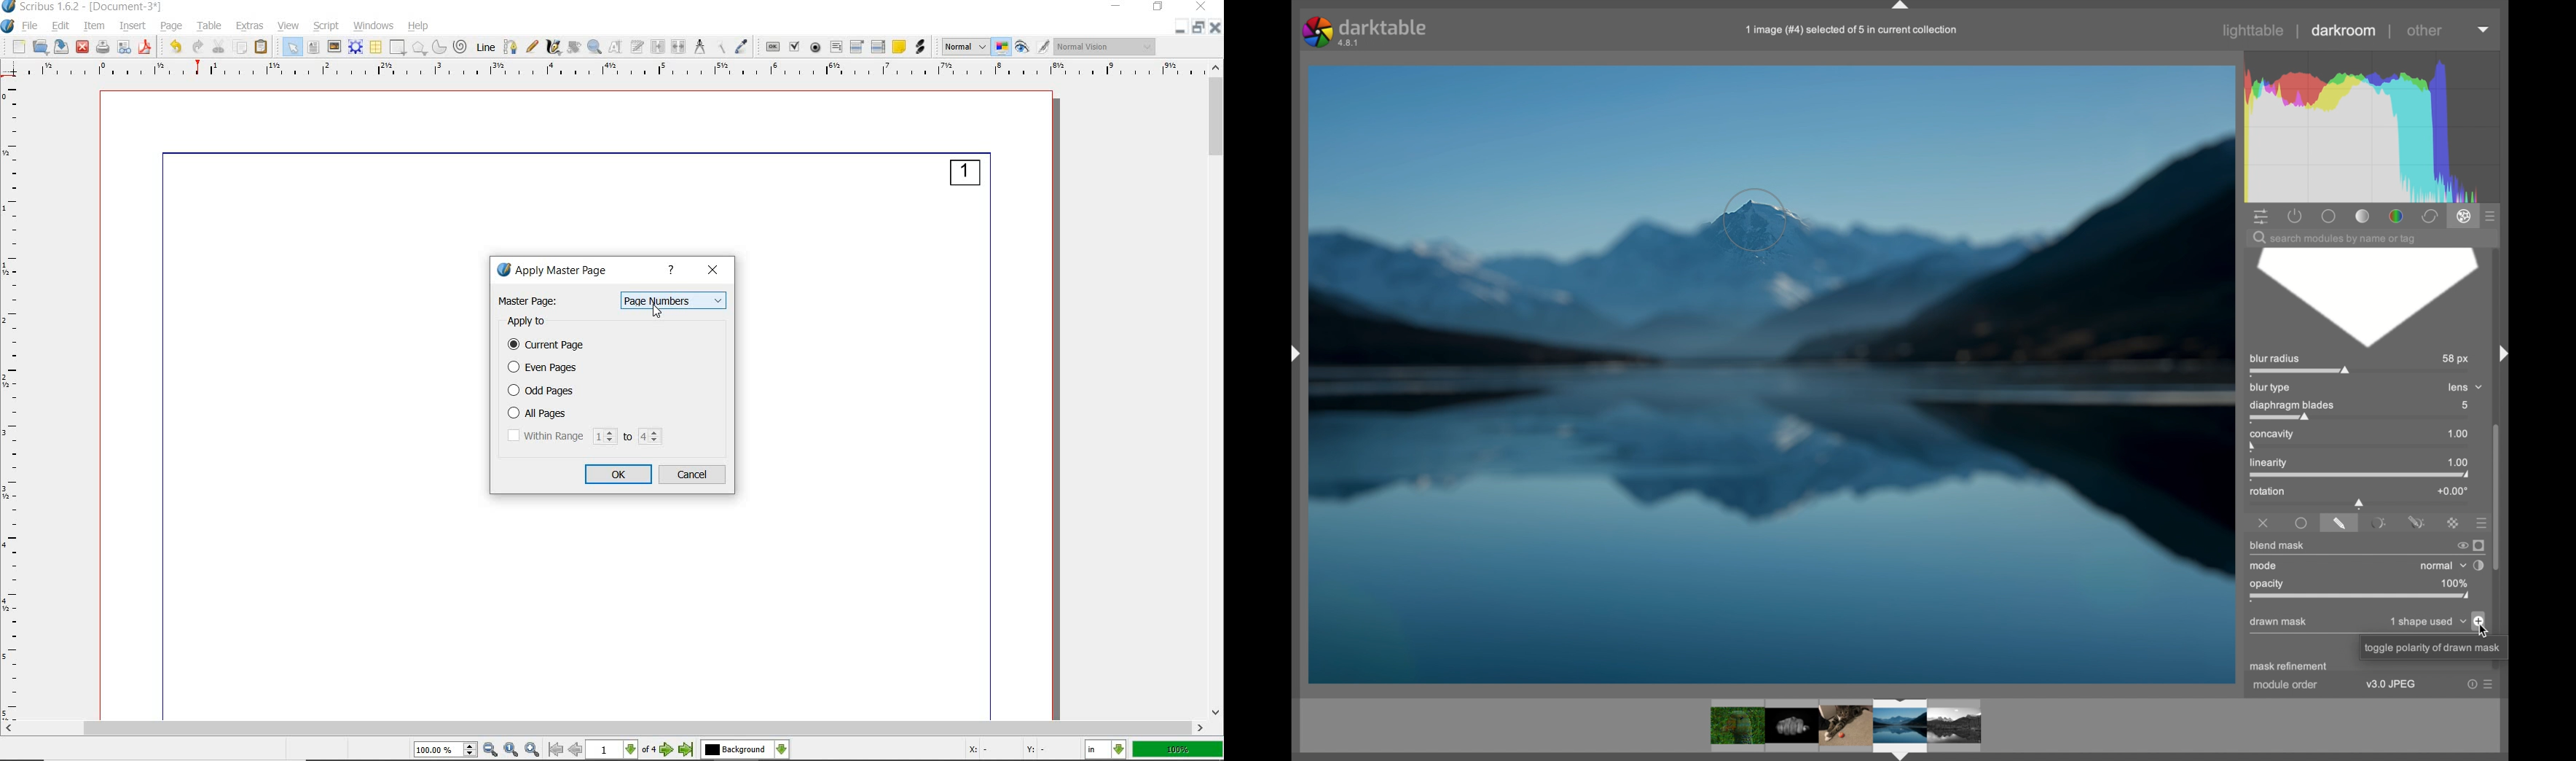 The height and width of the screenshot is (784, 2576). I want to click on pdf list box, so click(879, 47).